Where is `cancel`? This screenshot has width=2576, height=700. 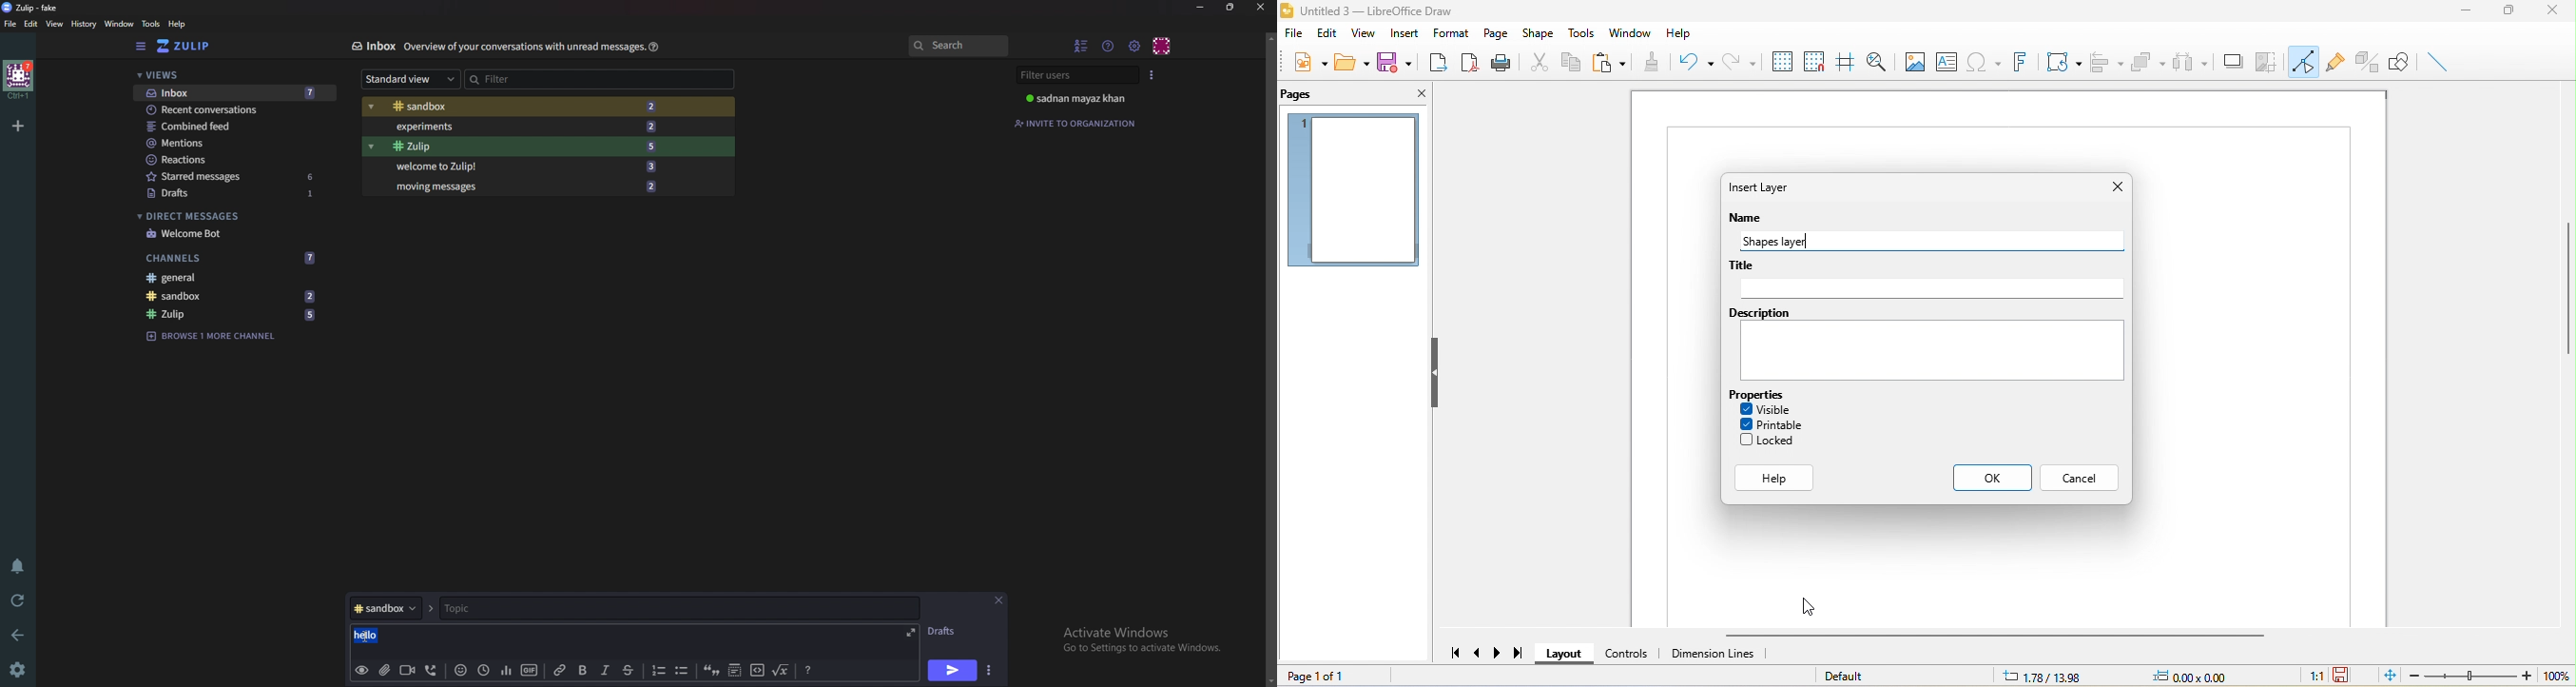
cancel is located at coordinates (2082, 479).